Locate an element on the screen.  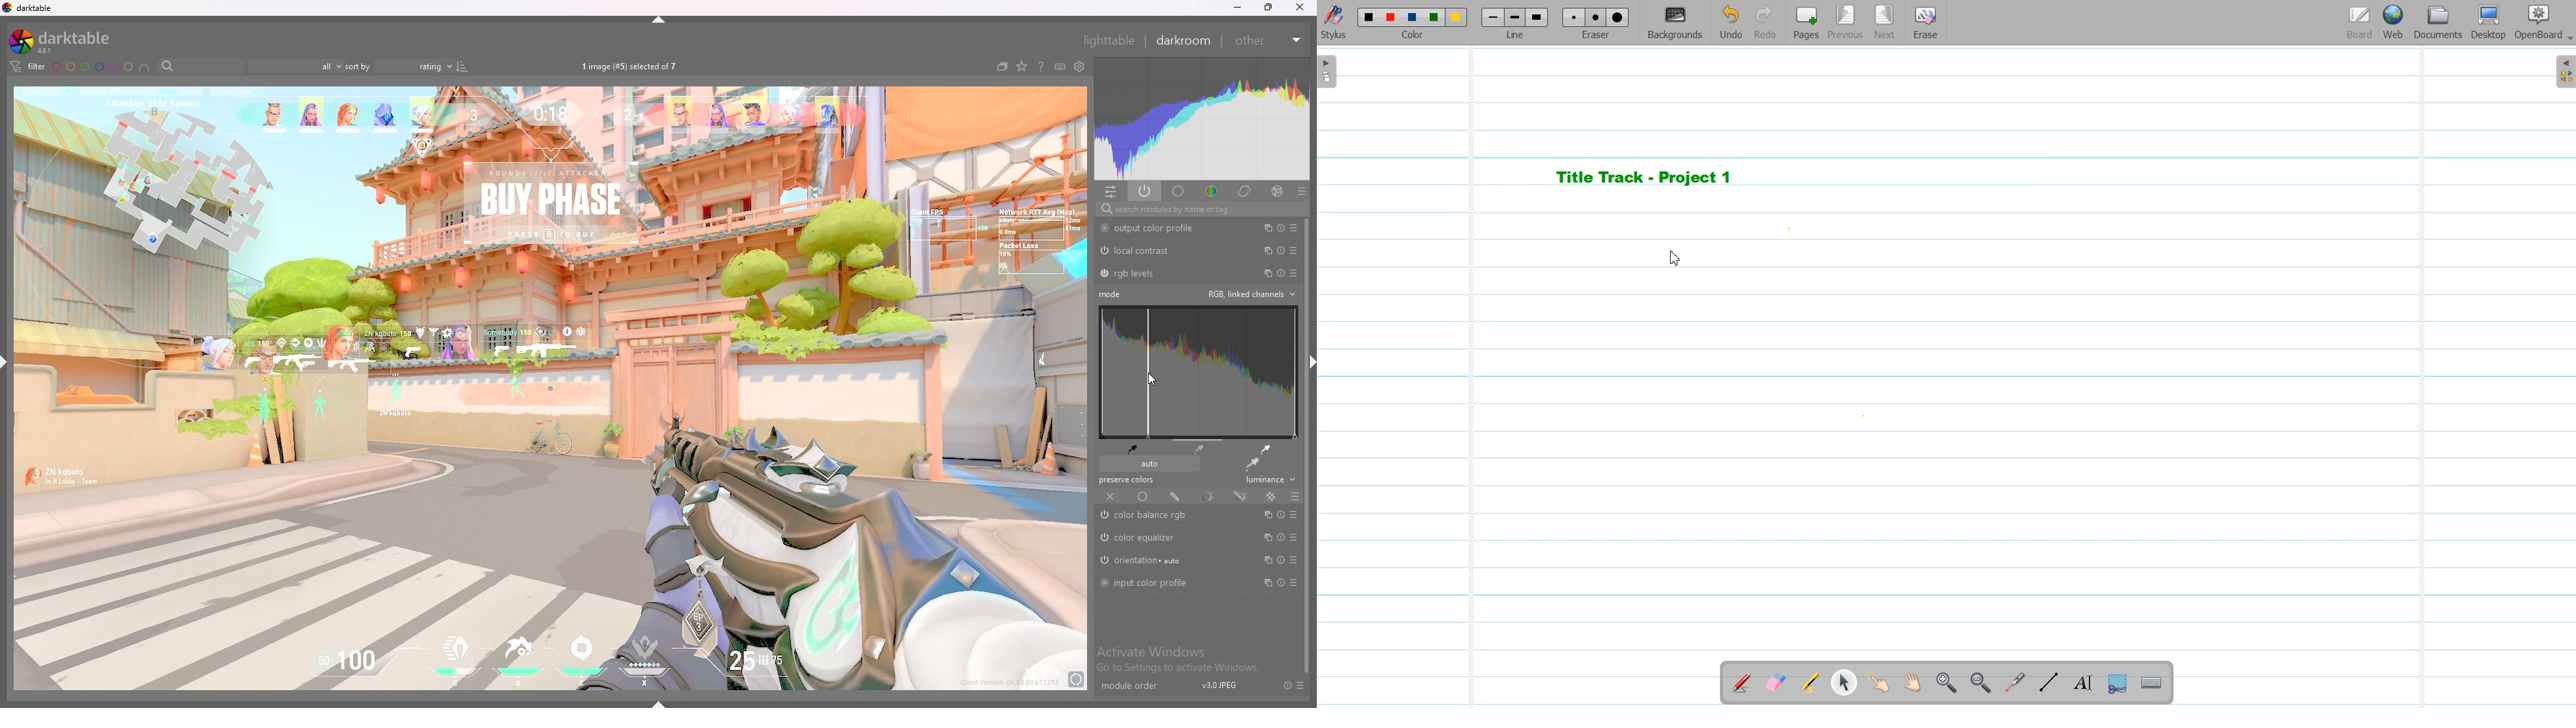
Zoom In is located at coordinates (1946, 684).